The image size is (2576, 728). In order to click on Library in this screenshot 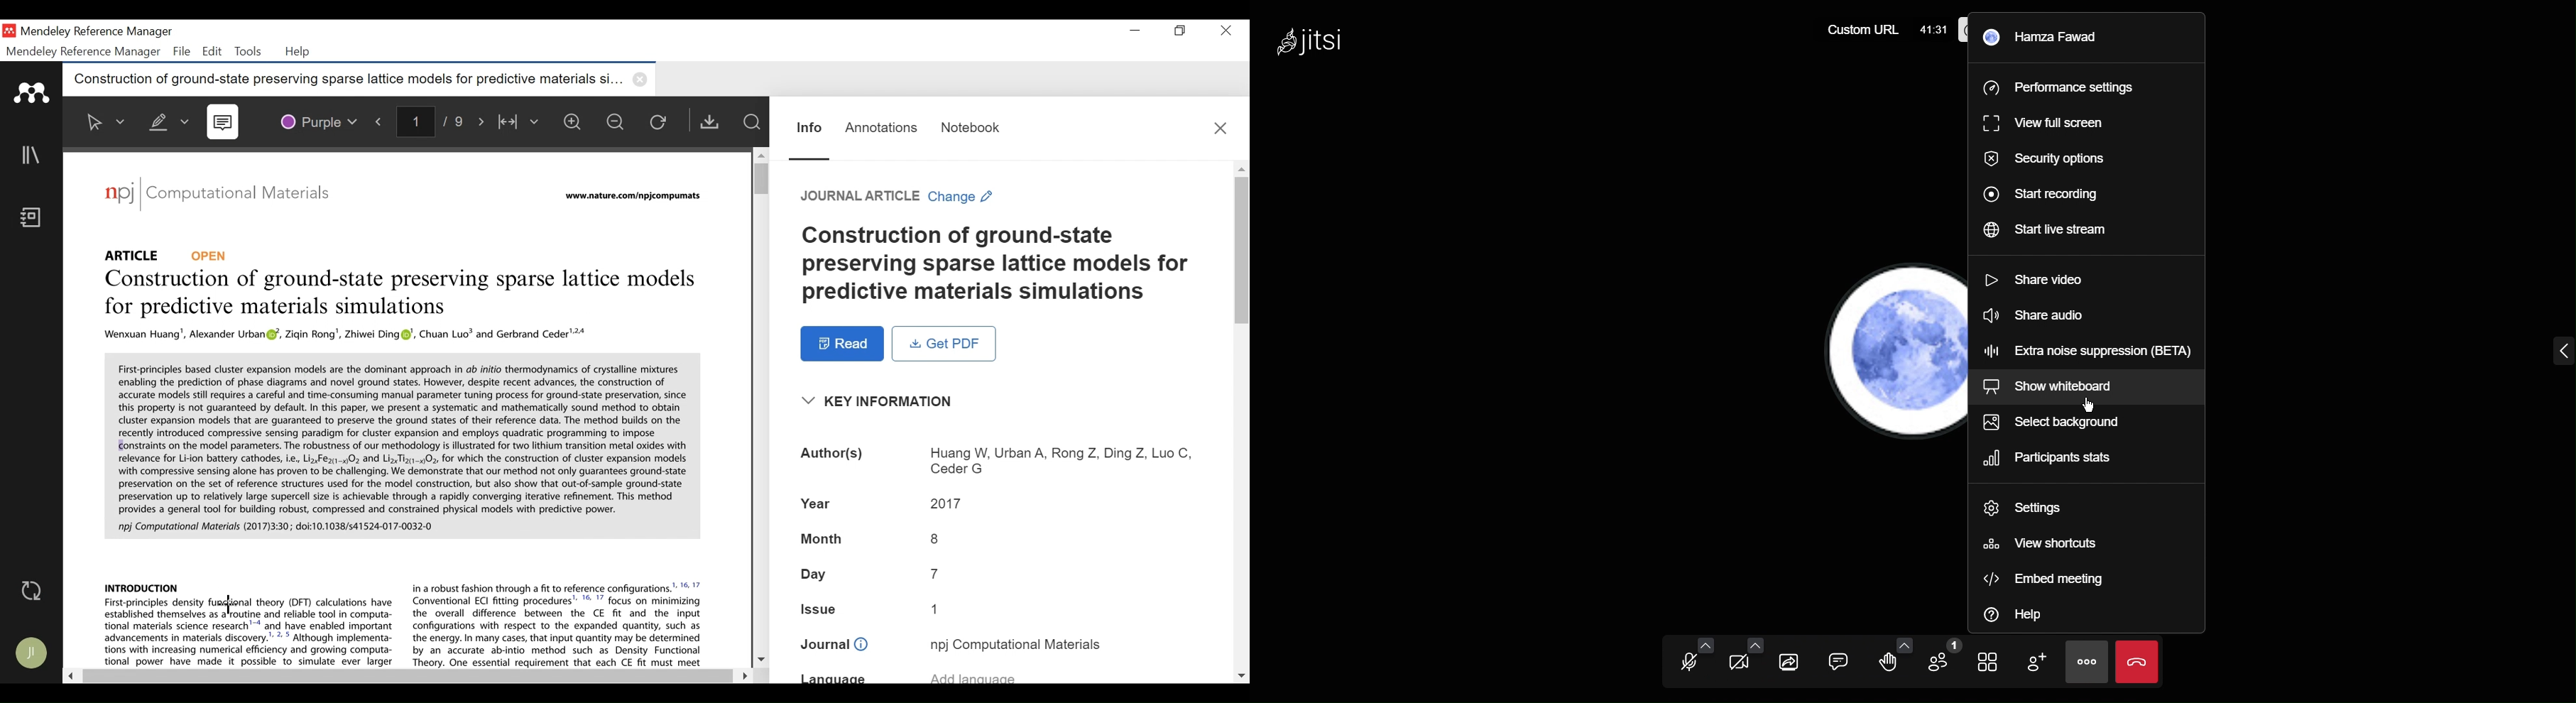, I will do `click(33, 156)`.